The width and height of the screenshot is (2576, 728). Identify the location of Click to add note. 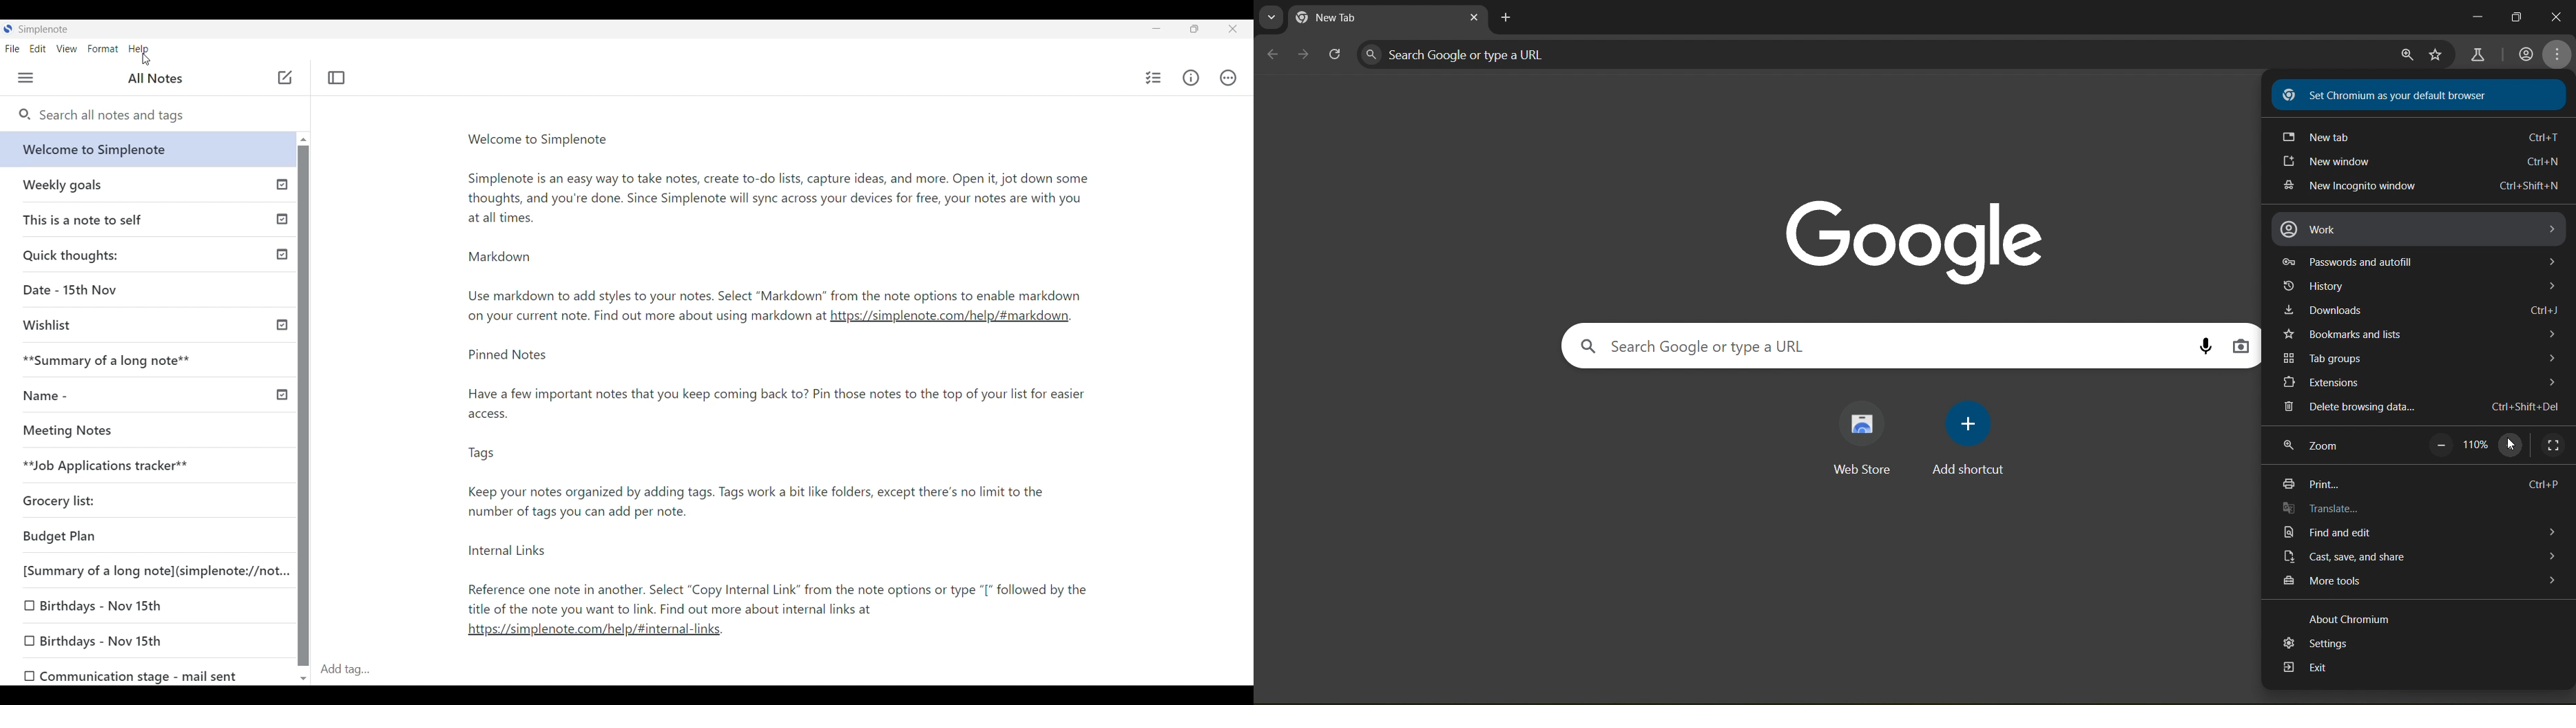
(285, 78).